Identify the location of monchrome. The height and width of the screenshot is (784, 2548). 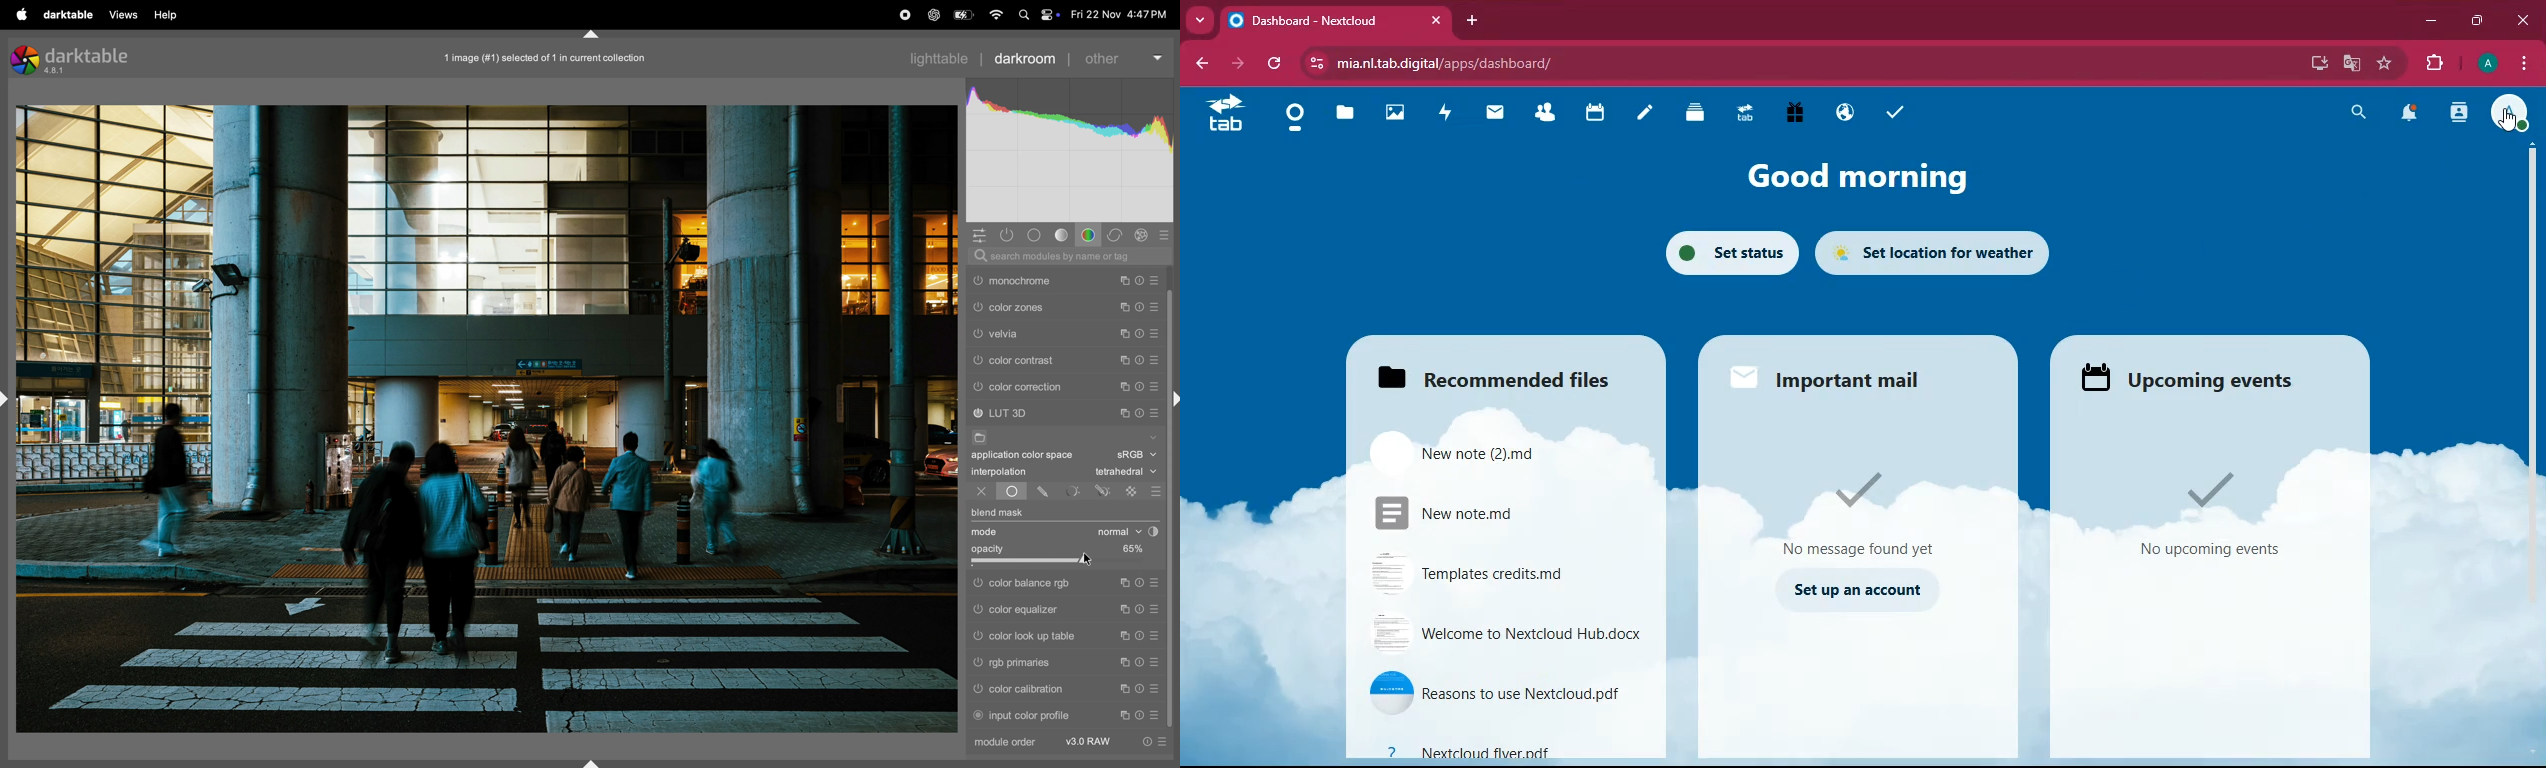
(1048, 306).